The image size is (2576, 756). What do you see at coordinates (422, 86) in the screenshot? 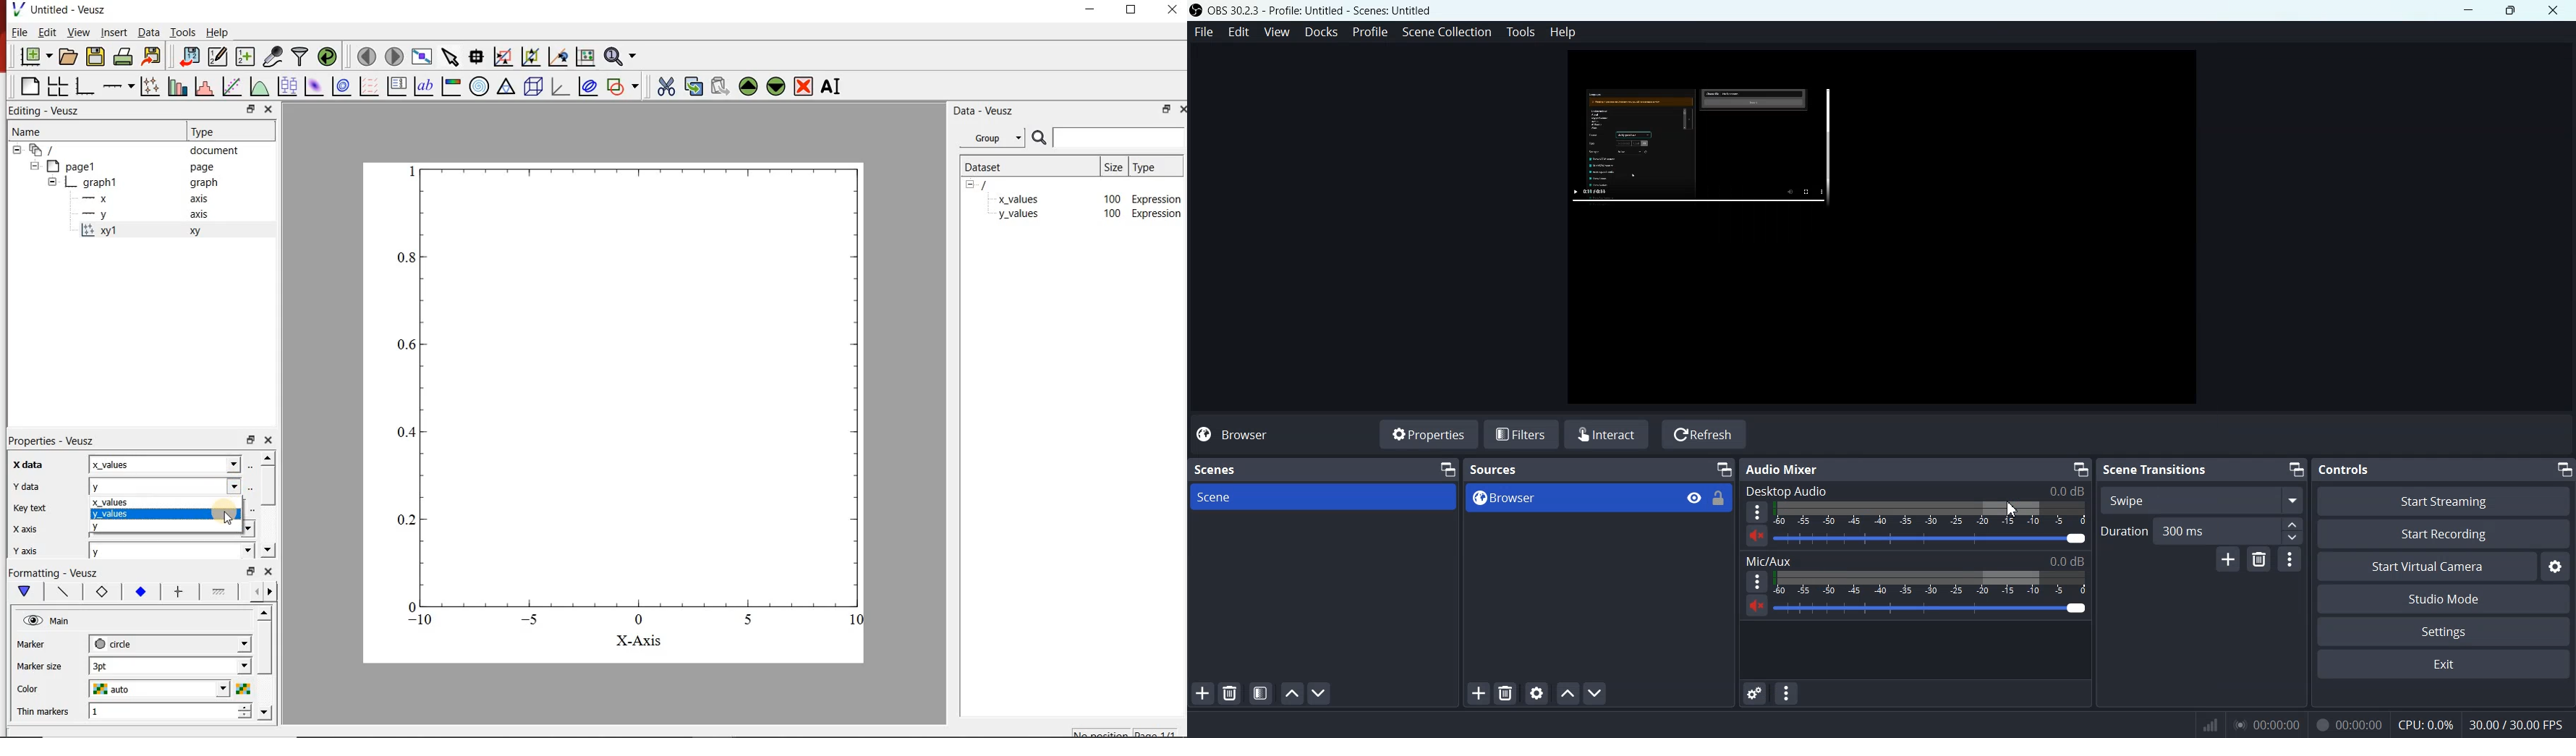
I see `text label` at bounding box center [422, 86].